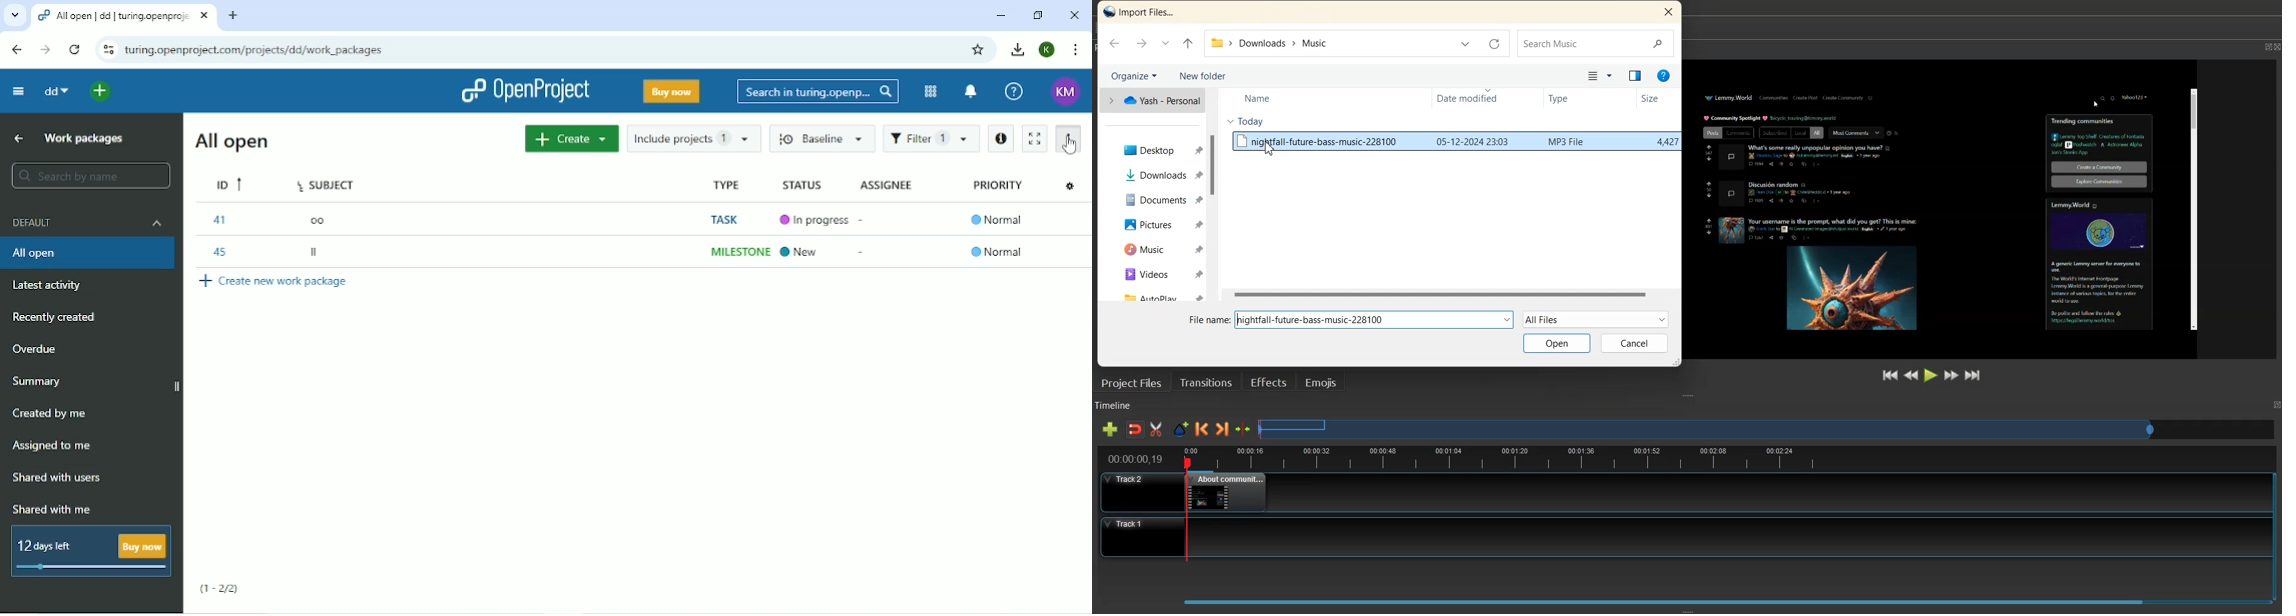  I want to click on Normal, so click(999, 222).